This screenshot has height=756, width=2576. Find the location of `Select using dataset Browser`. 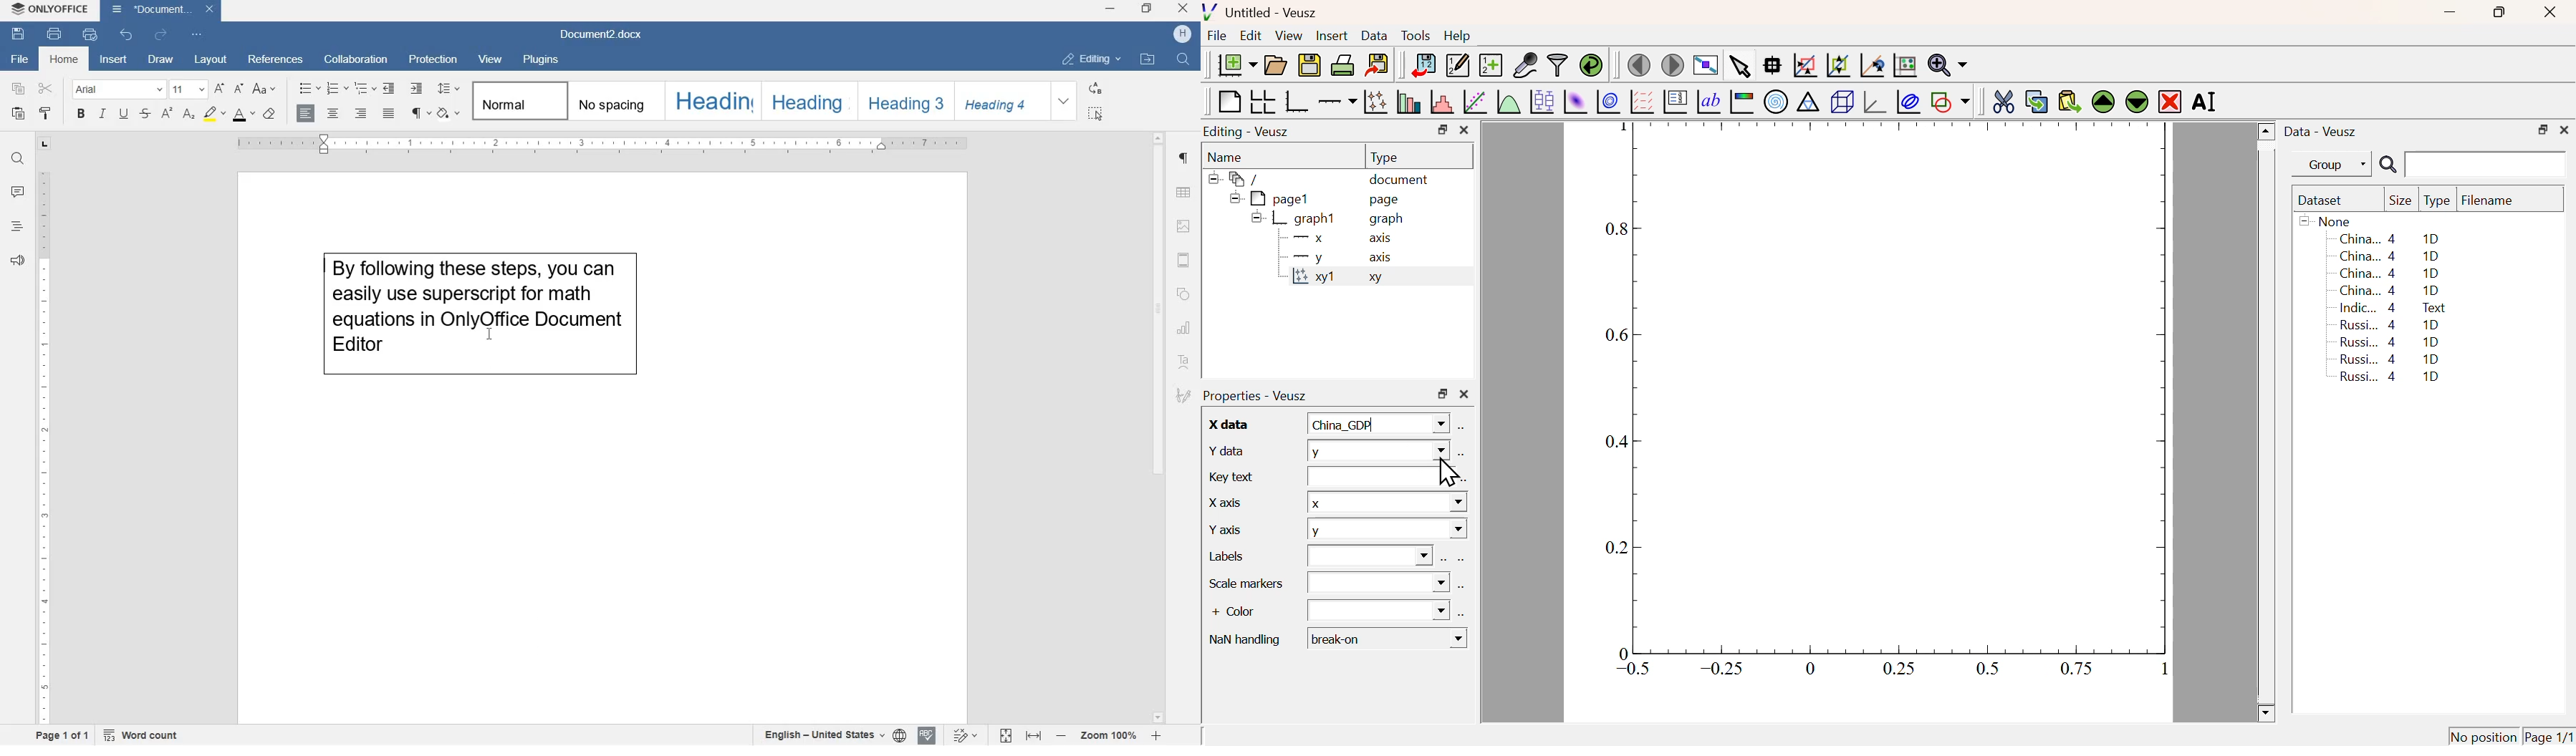

Select using dataset Browser is located at coordinates (1443, 560).